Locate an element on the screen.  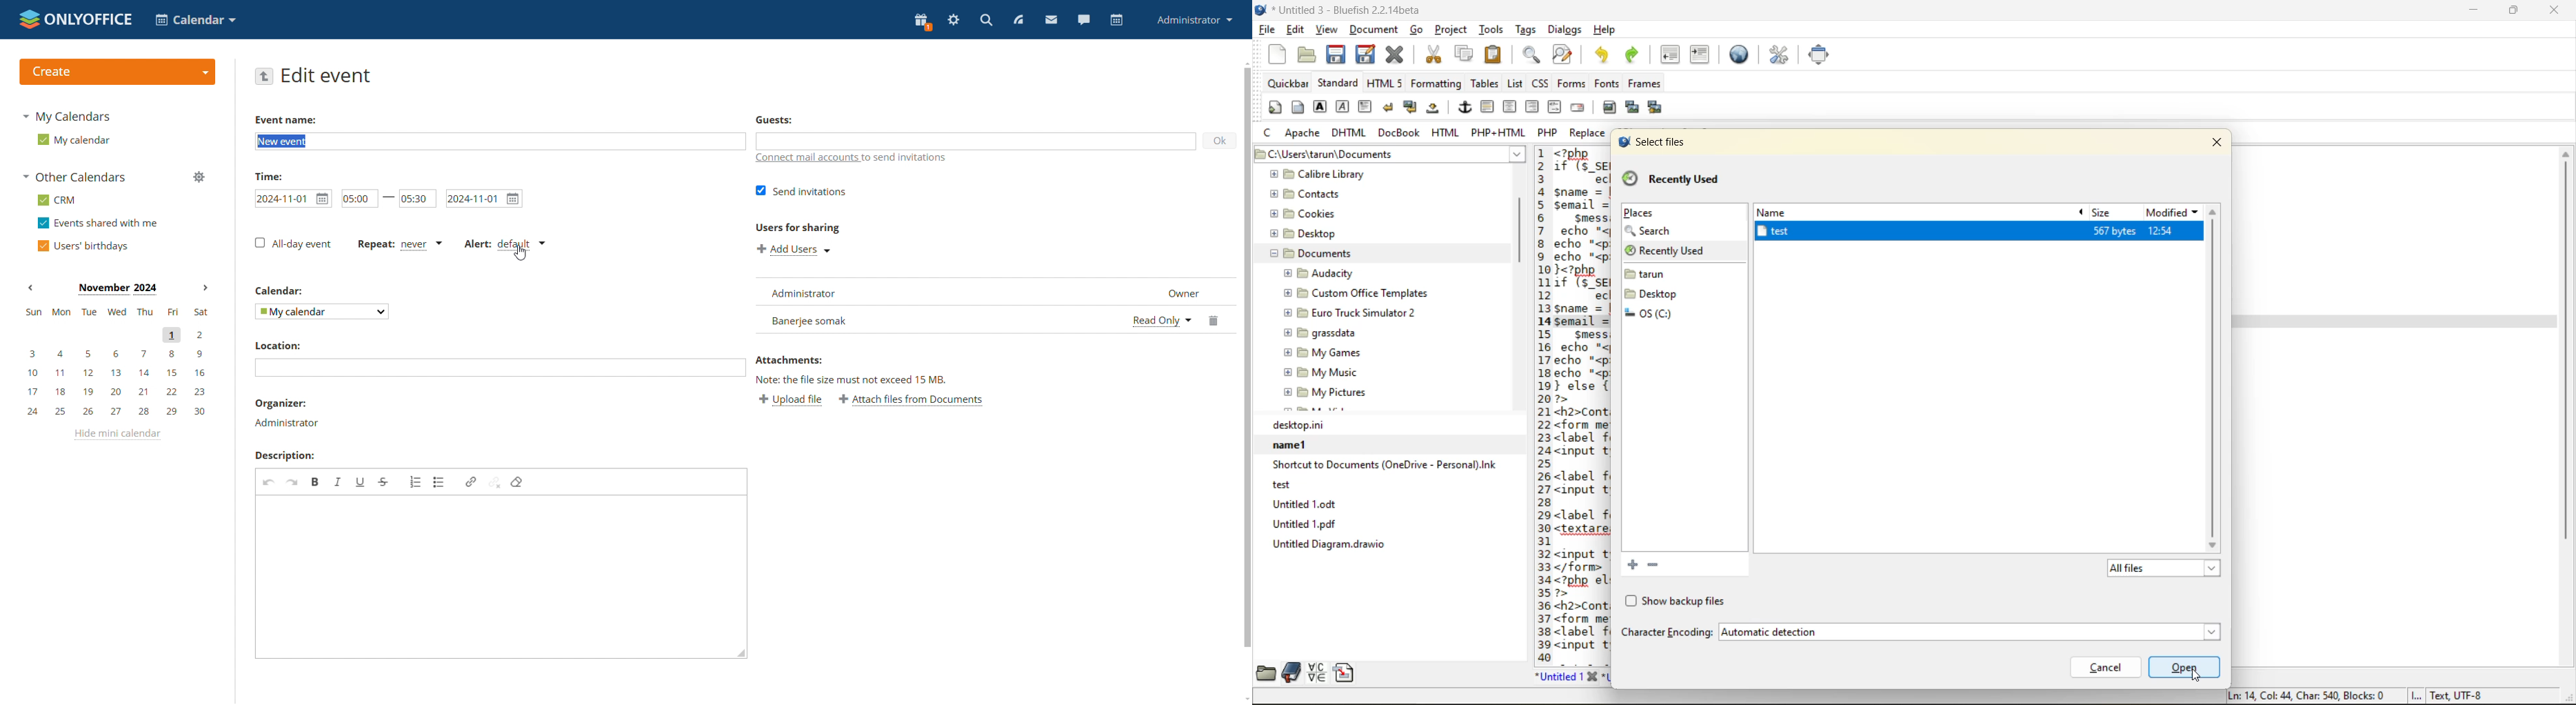
delete is located at coordinates (1216, 319).